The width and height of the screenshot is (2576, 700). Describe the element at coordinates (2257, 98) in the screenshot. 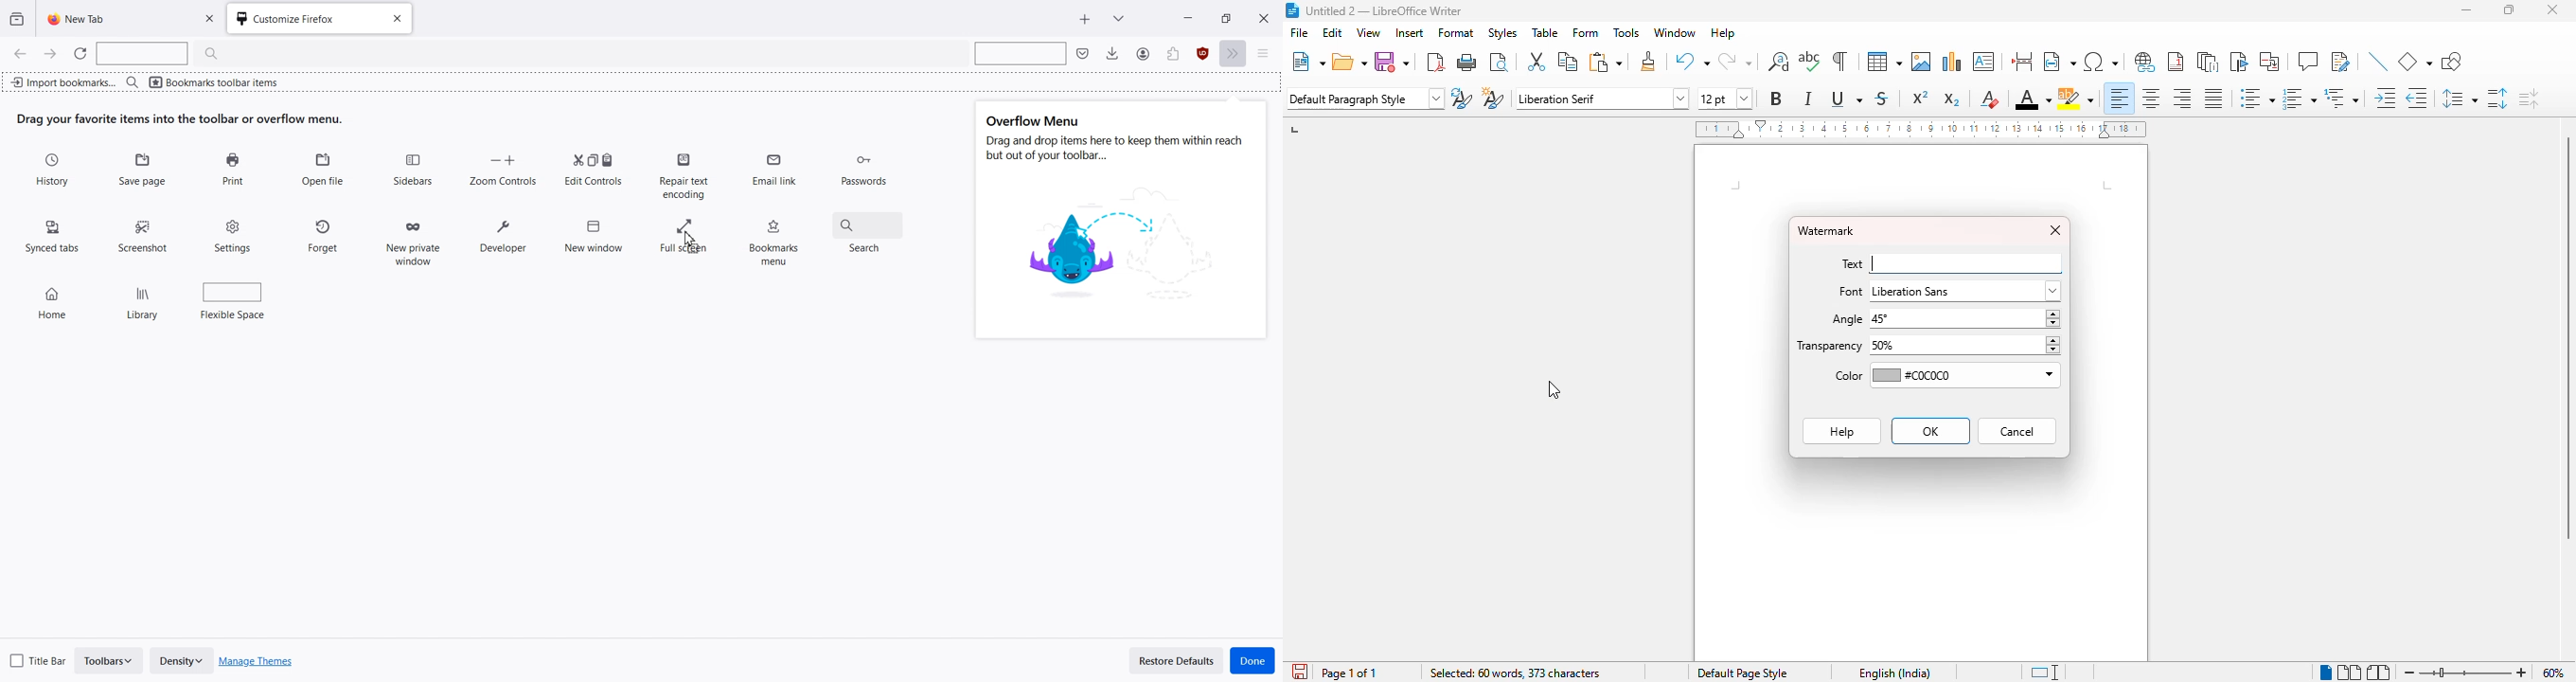

I see `toggle unordered list` at that location.